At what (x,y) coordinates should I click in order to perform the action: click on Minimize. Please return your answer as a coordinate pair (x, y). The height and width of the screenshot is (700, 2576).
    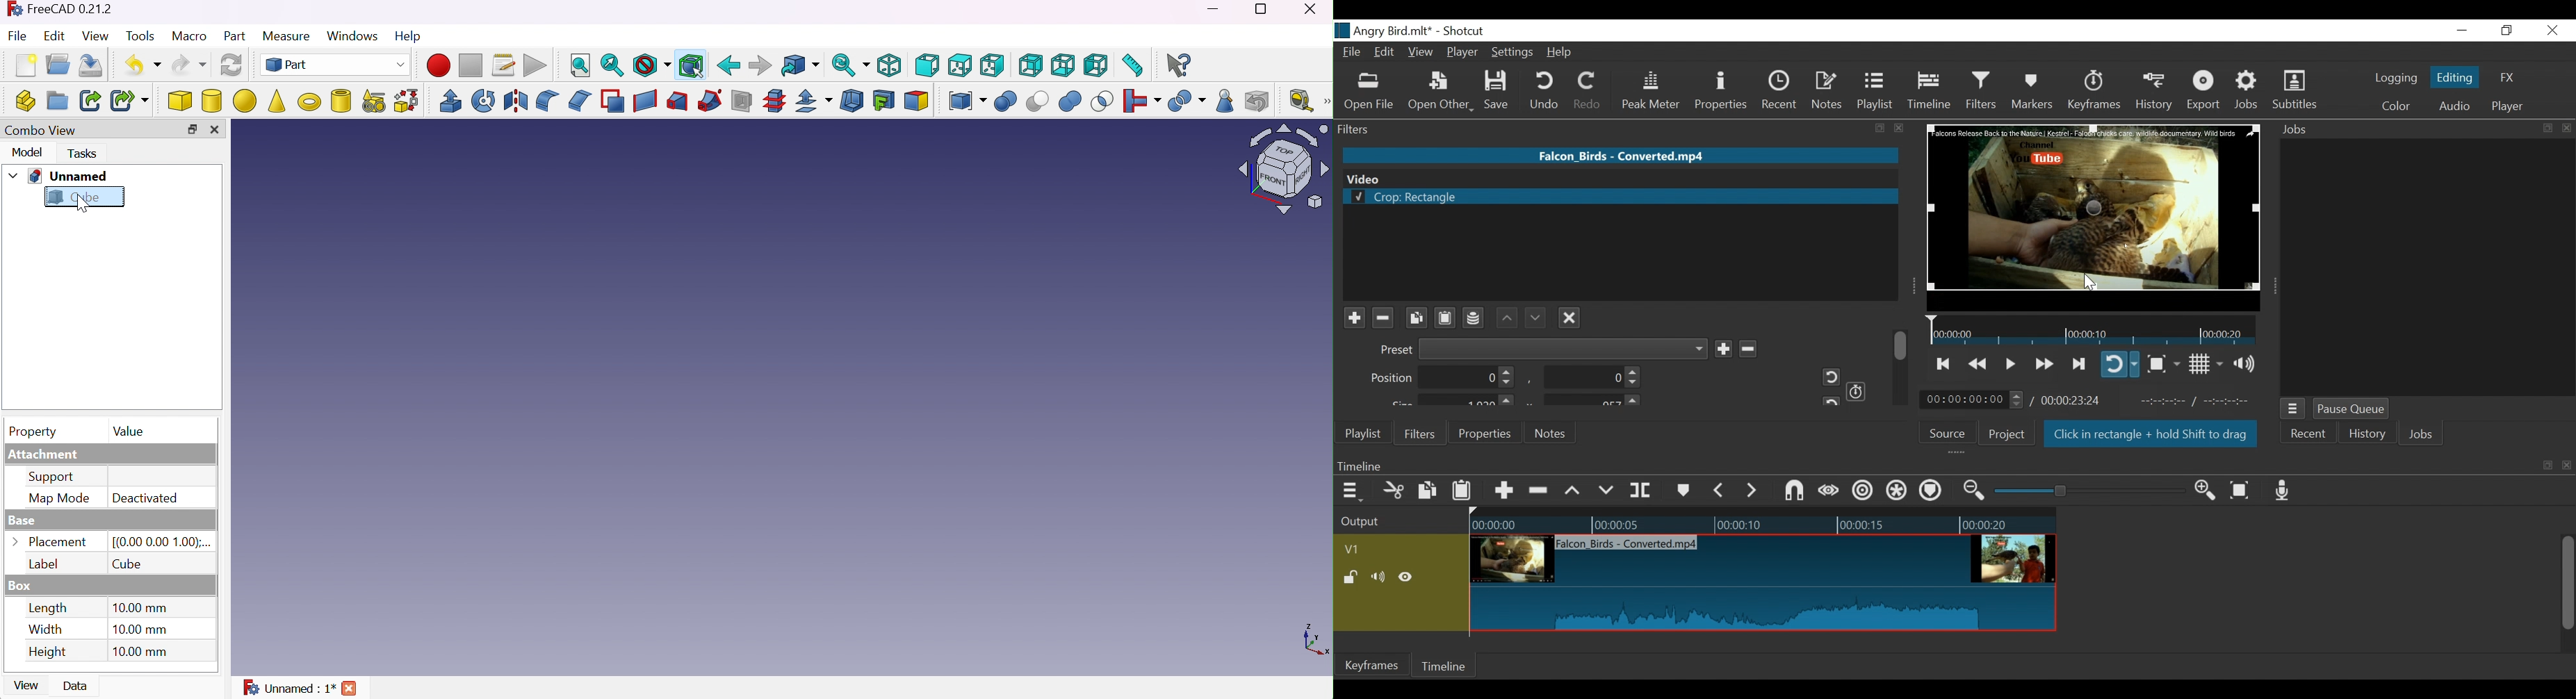
    Looking at the image, I should click on (1205, 8).